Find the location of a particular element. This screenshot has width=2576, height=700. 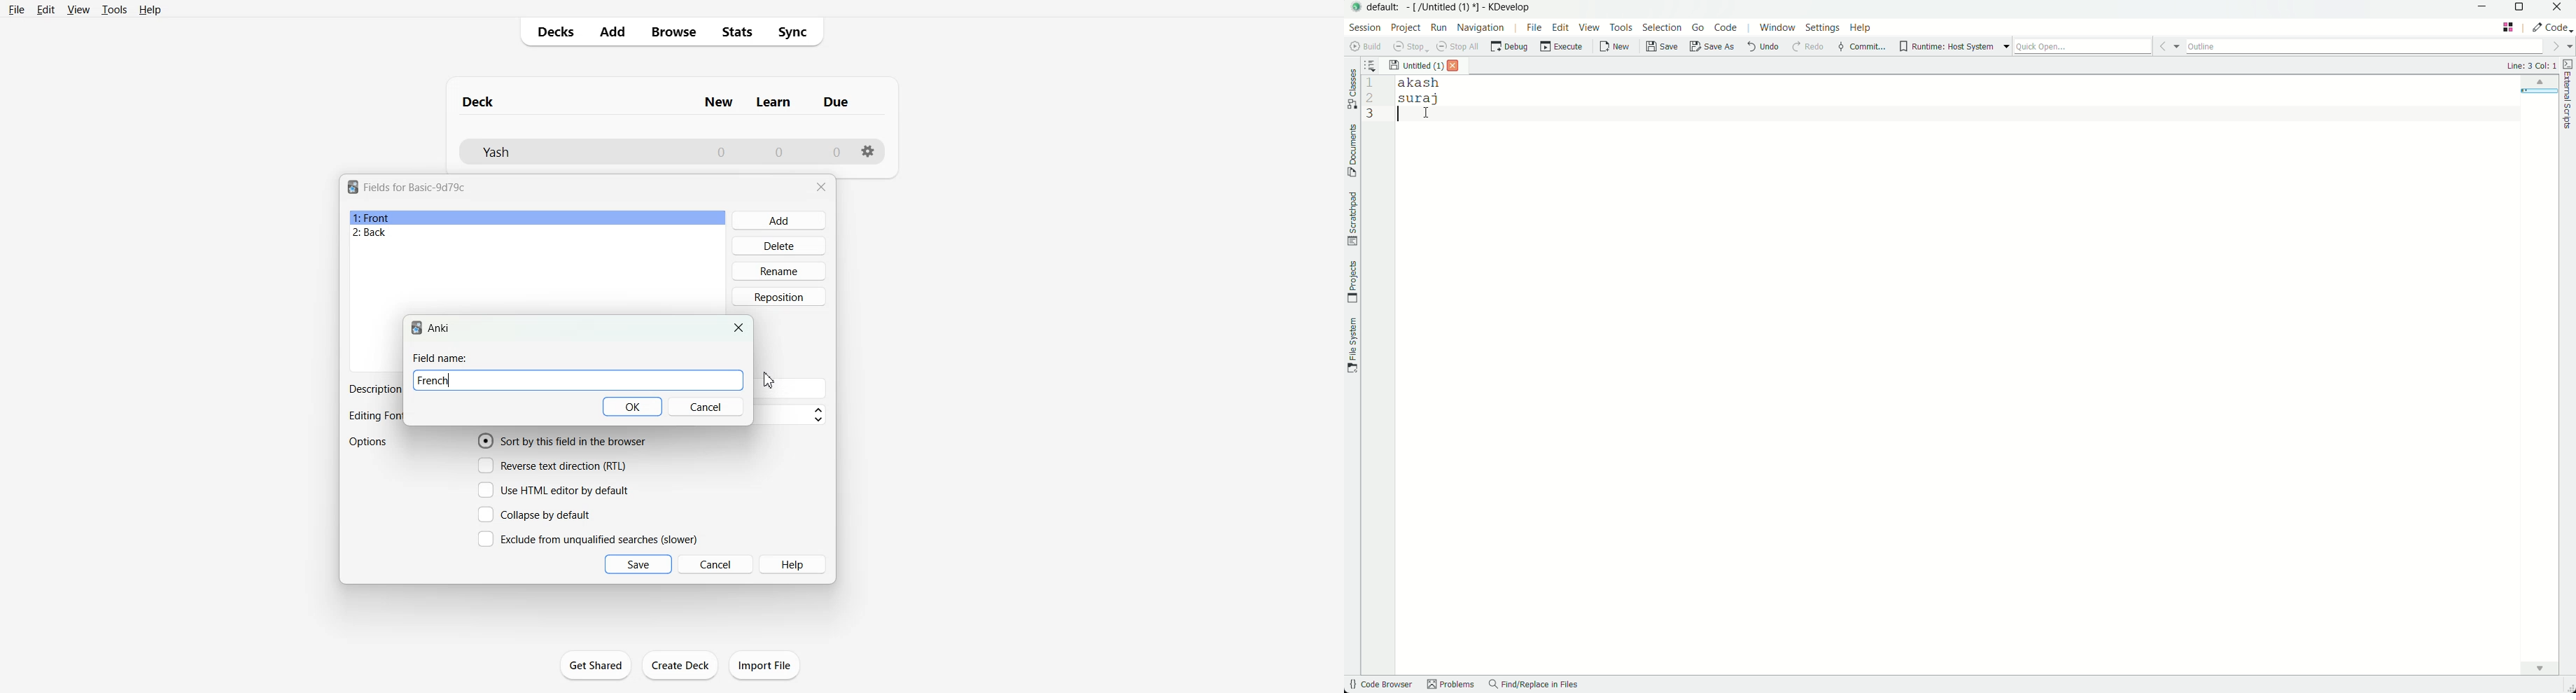

Text is located at coordinates (374, 416).